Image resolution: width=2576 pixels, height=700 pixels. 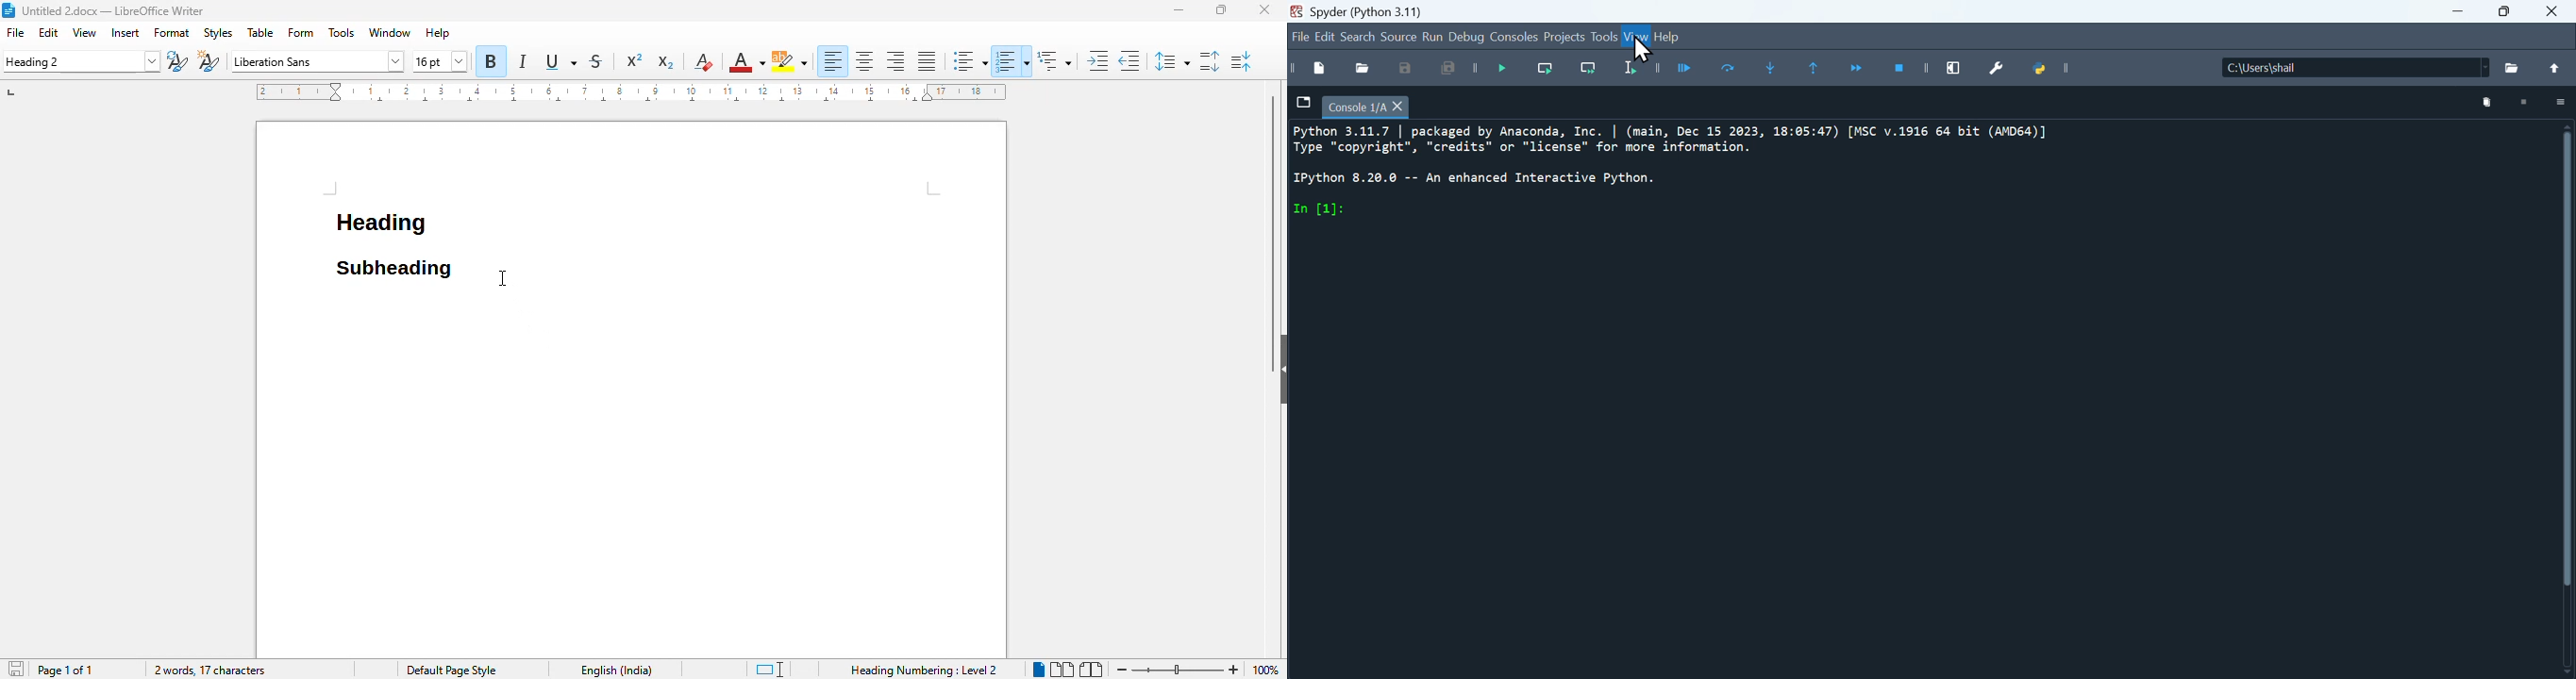 What do you see at coordinates (490, 61) in the screenshot?
I see `bold` at bounding box center [490, 61].